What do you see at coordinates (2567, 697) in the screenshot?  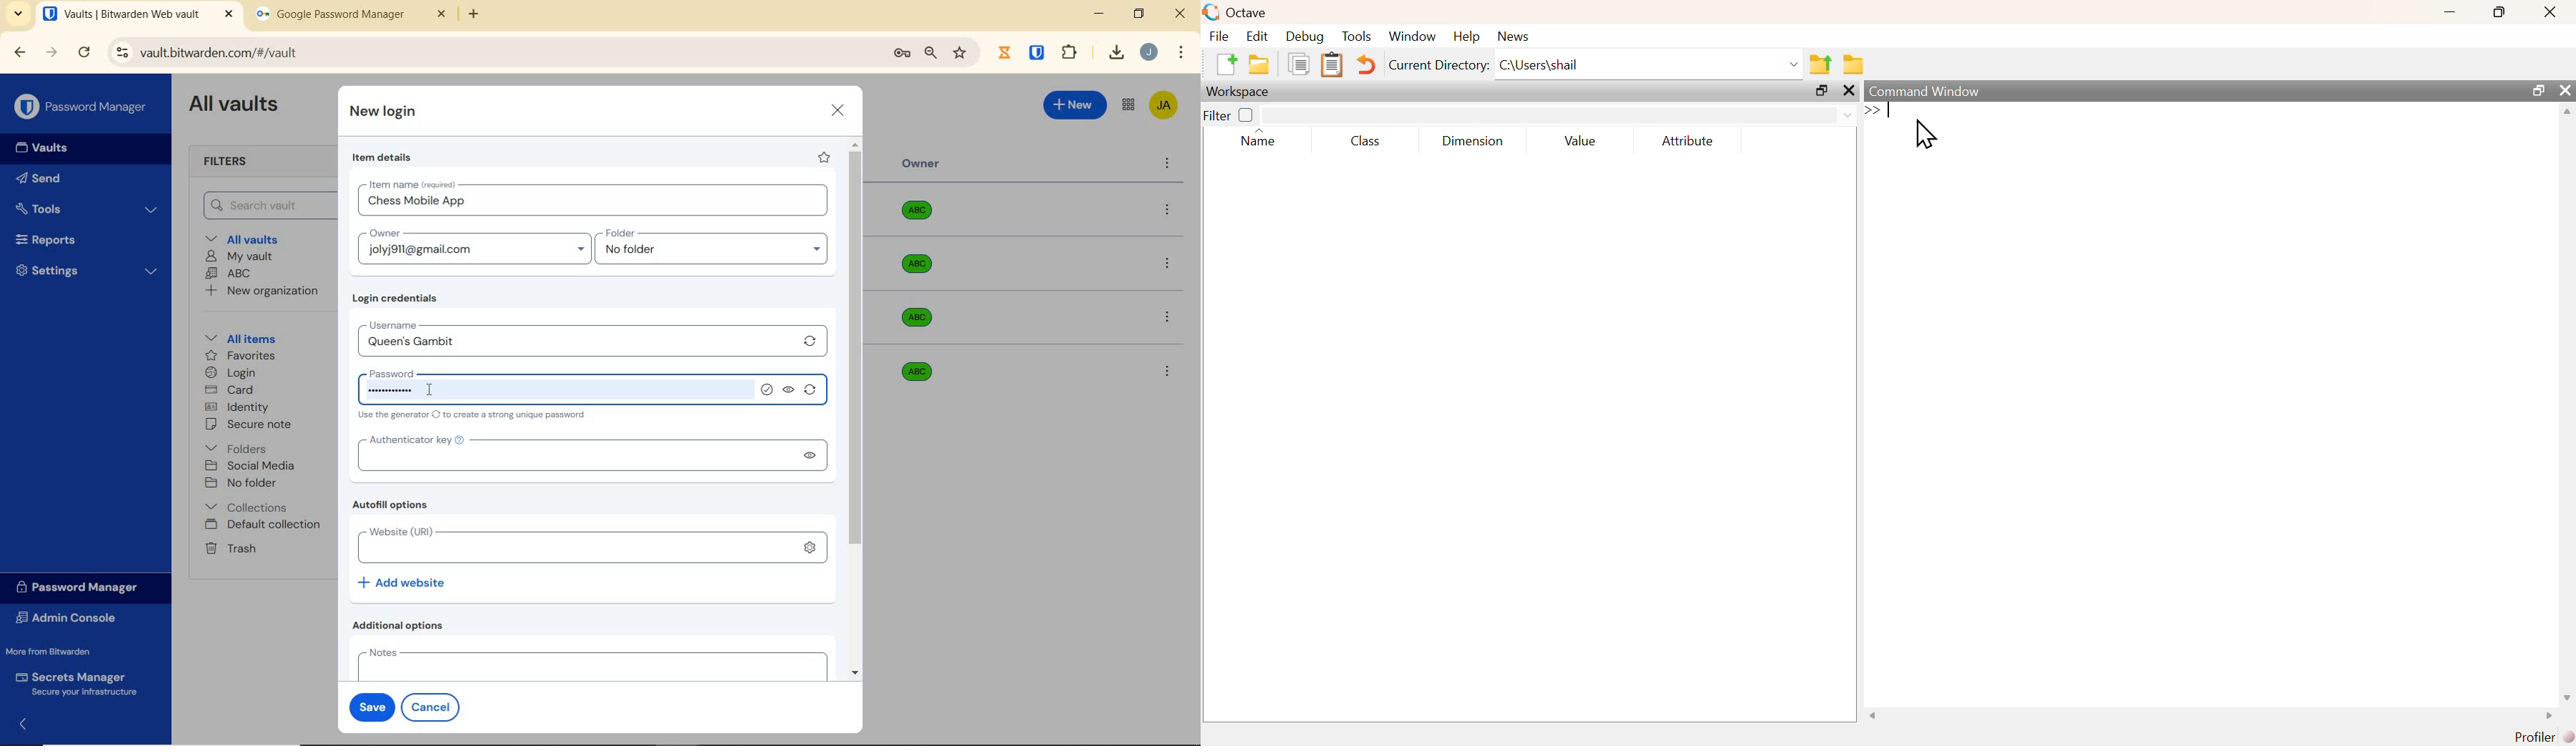 I see `scroll down` at bounding box center [2567, 697].